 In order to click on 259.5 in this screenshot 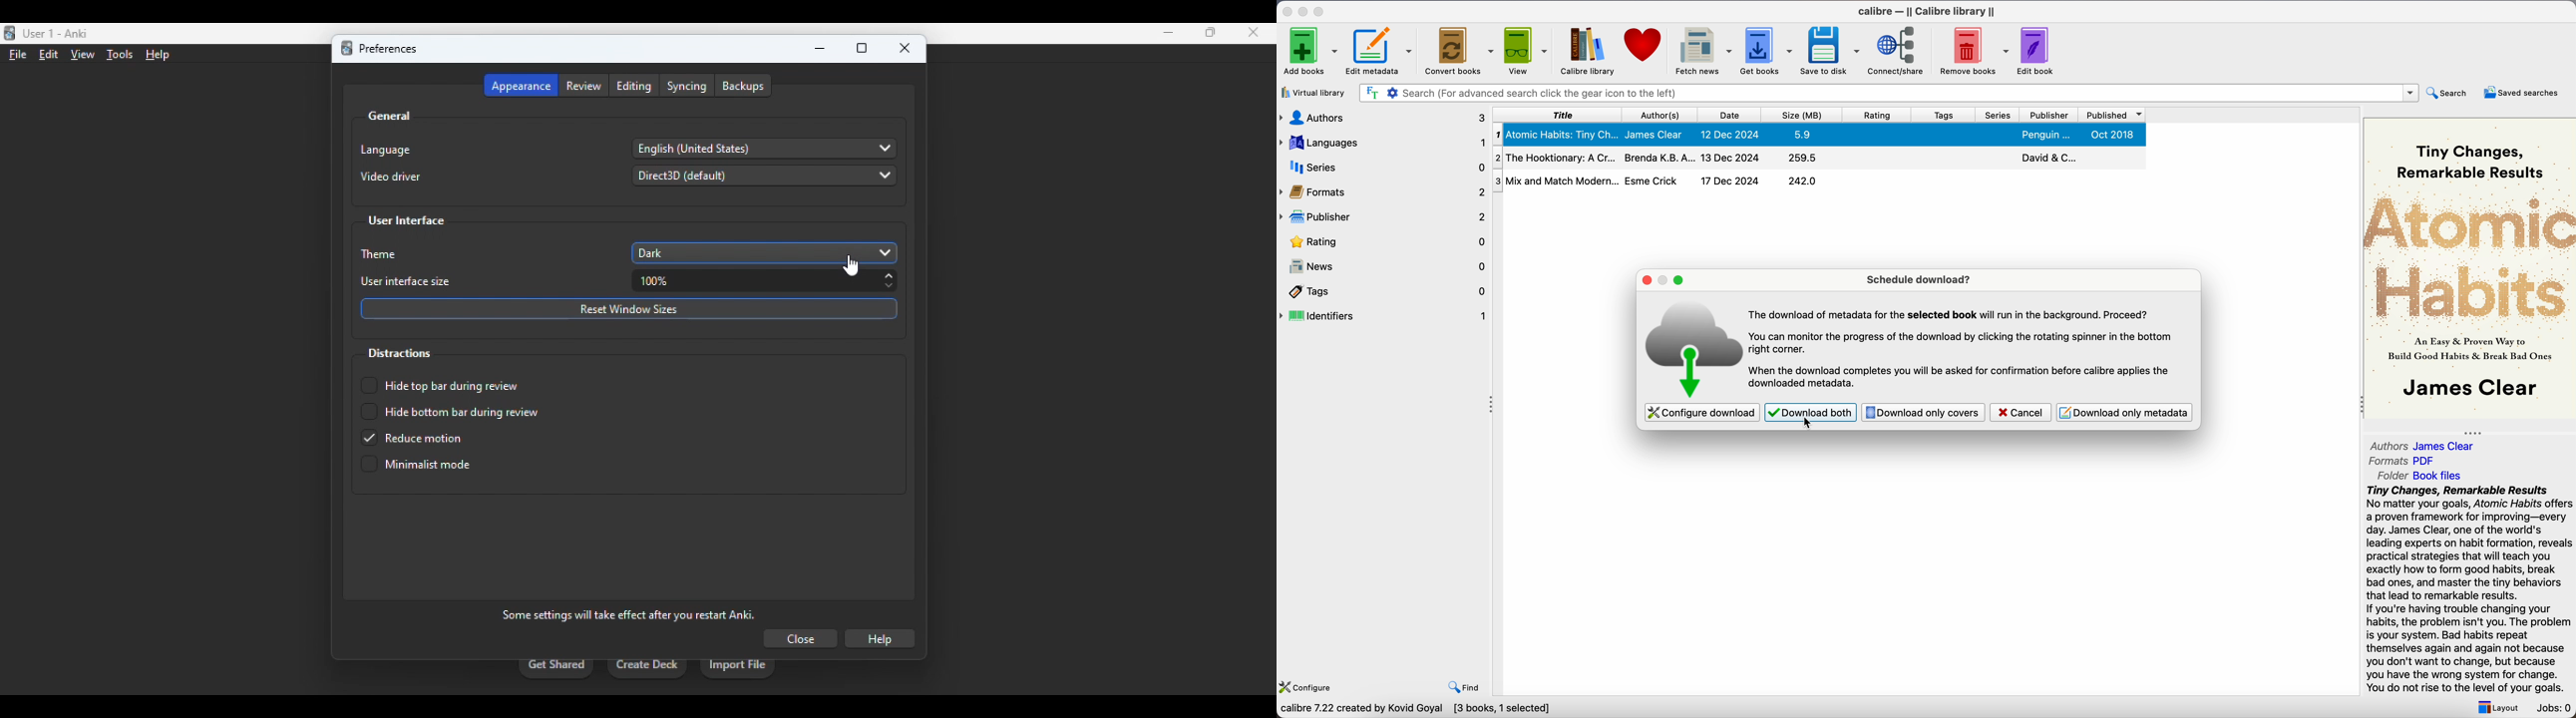, I will do `click(1804, 159)`.